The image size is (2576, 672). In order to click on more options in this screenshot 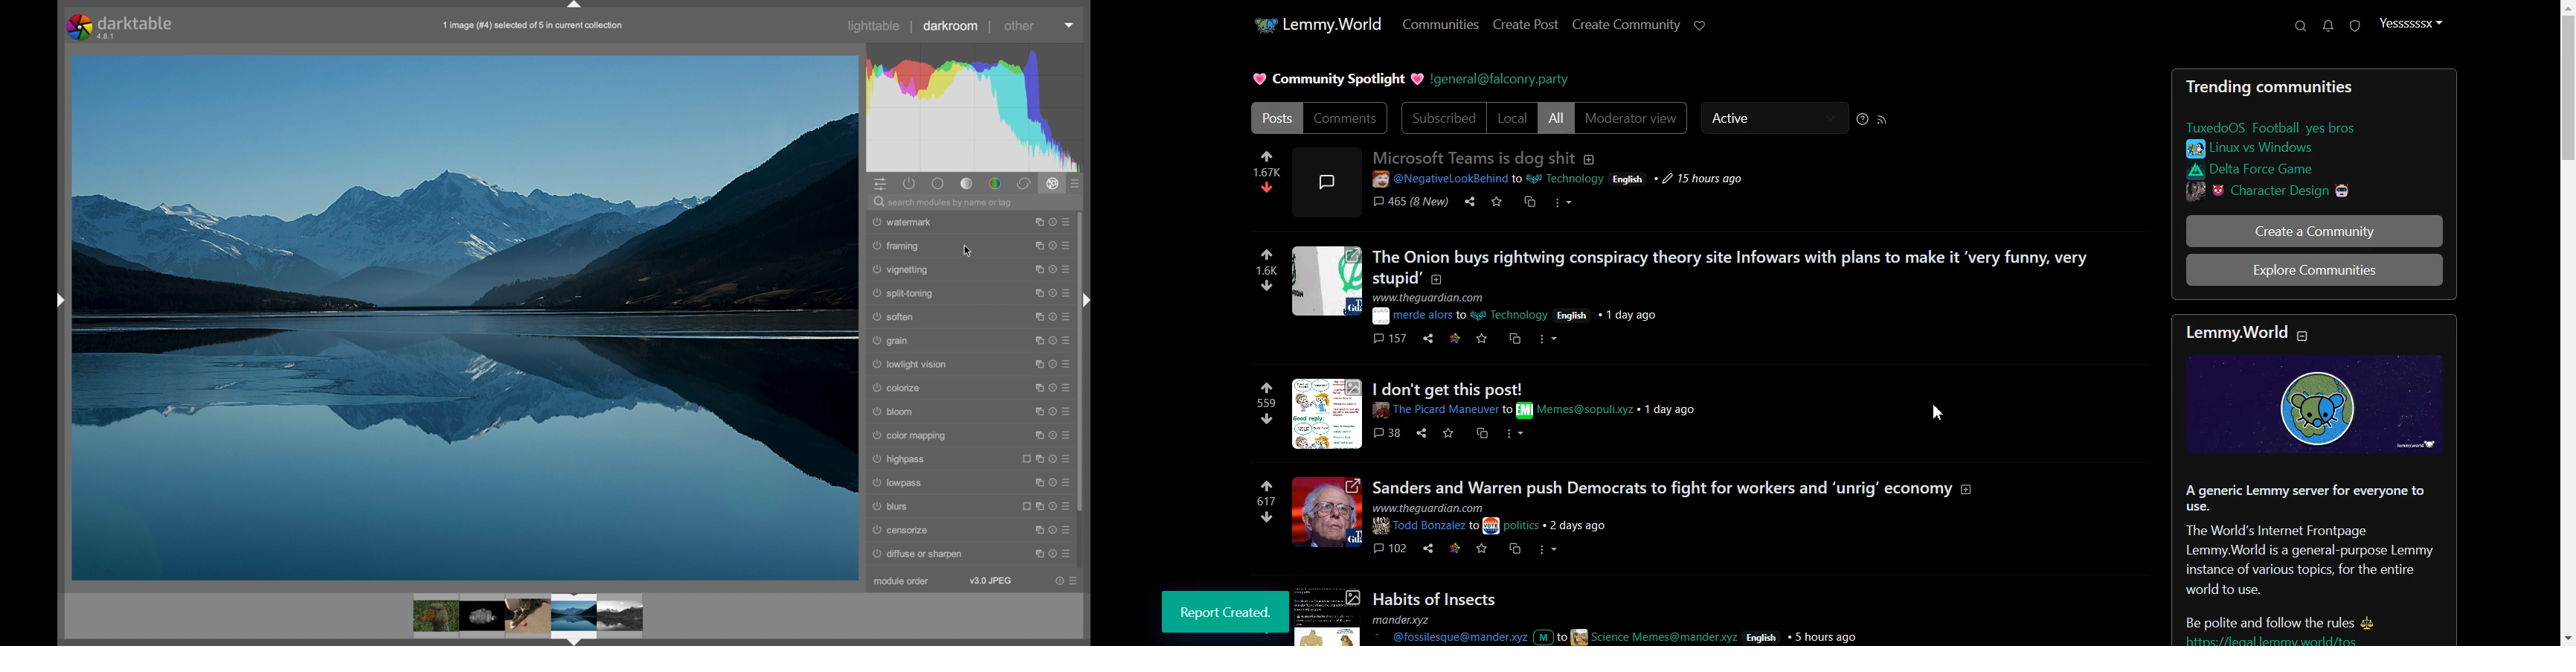, I will do `click(1052, 221)`.